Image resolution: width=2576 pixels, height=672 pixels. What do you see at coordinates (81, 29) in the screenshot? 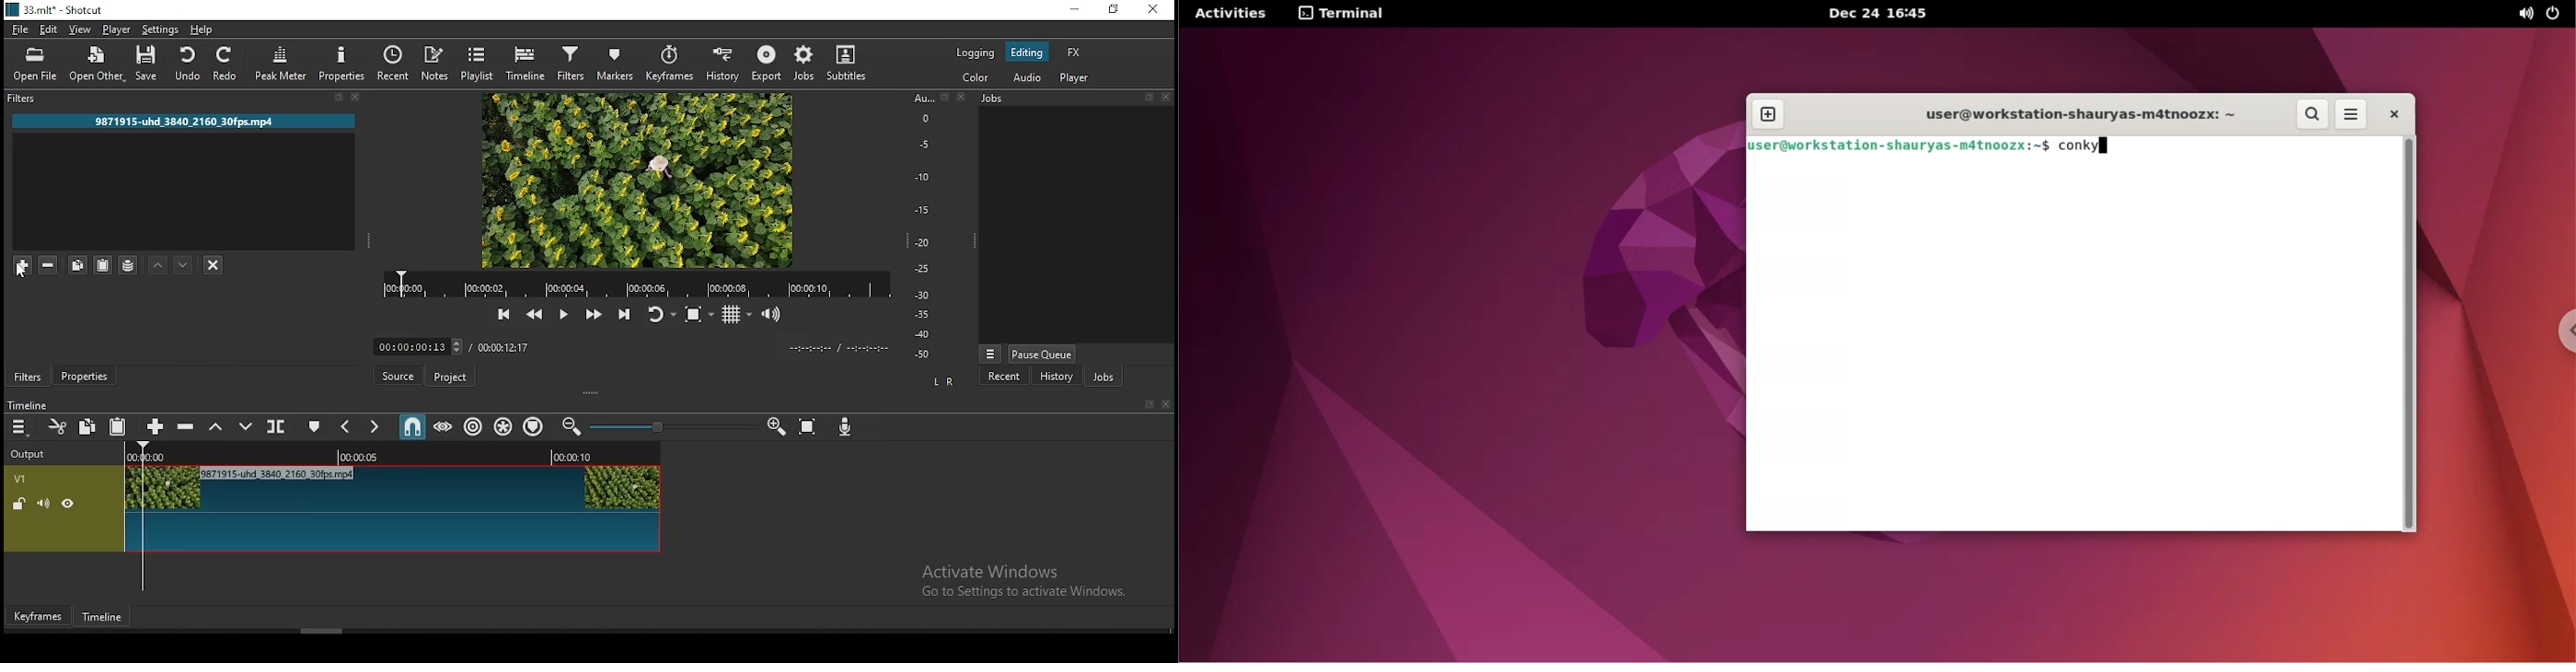
I see `view` at bounding box center [81, 29].